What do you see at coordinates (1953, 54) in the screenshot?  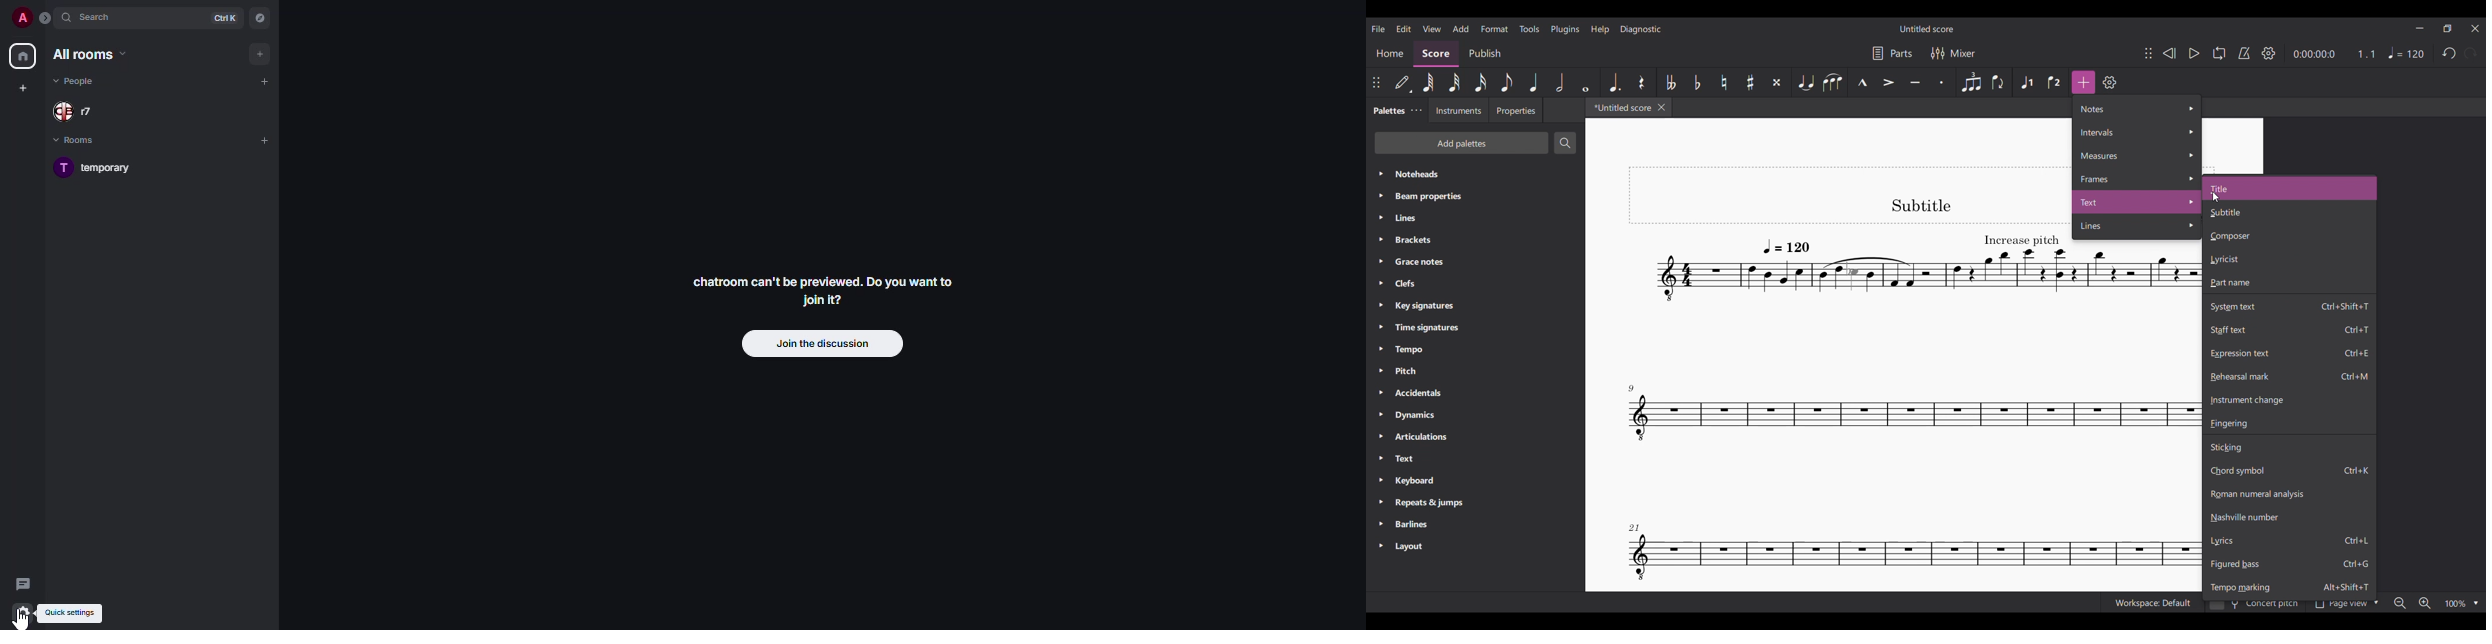 I see `Mixer settings` at bounding box center [1953, 54].